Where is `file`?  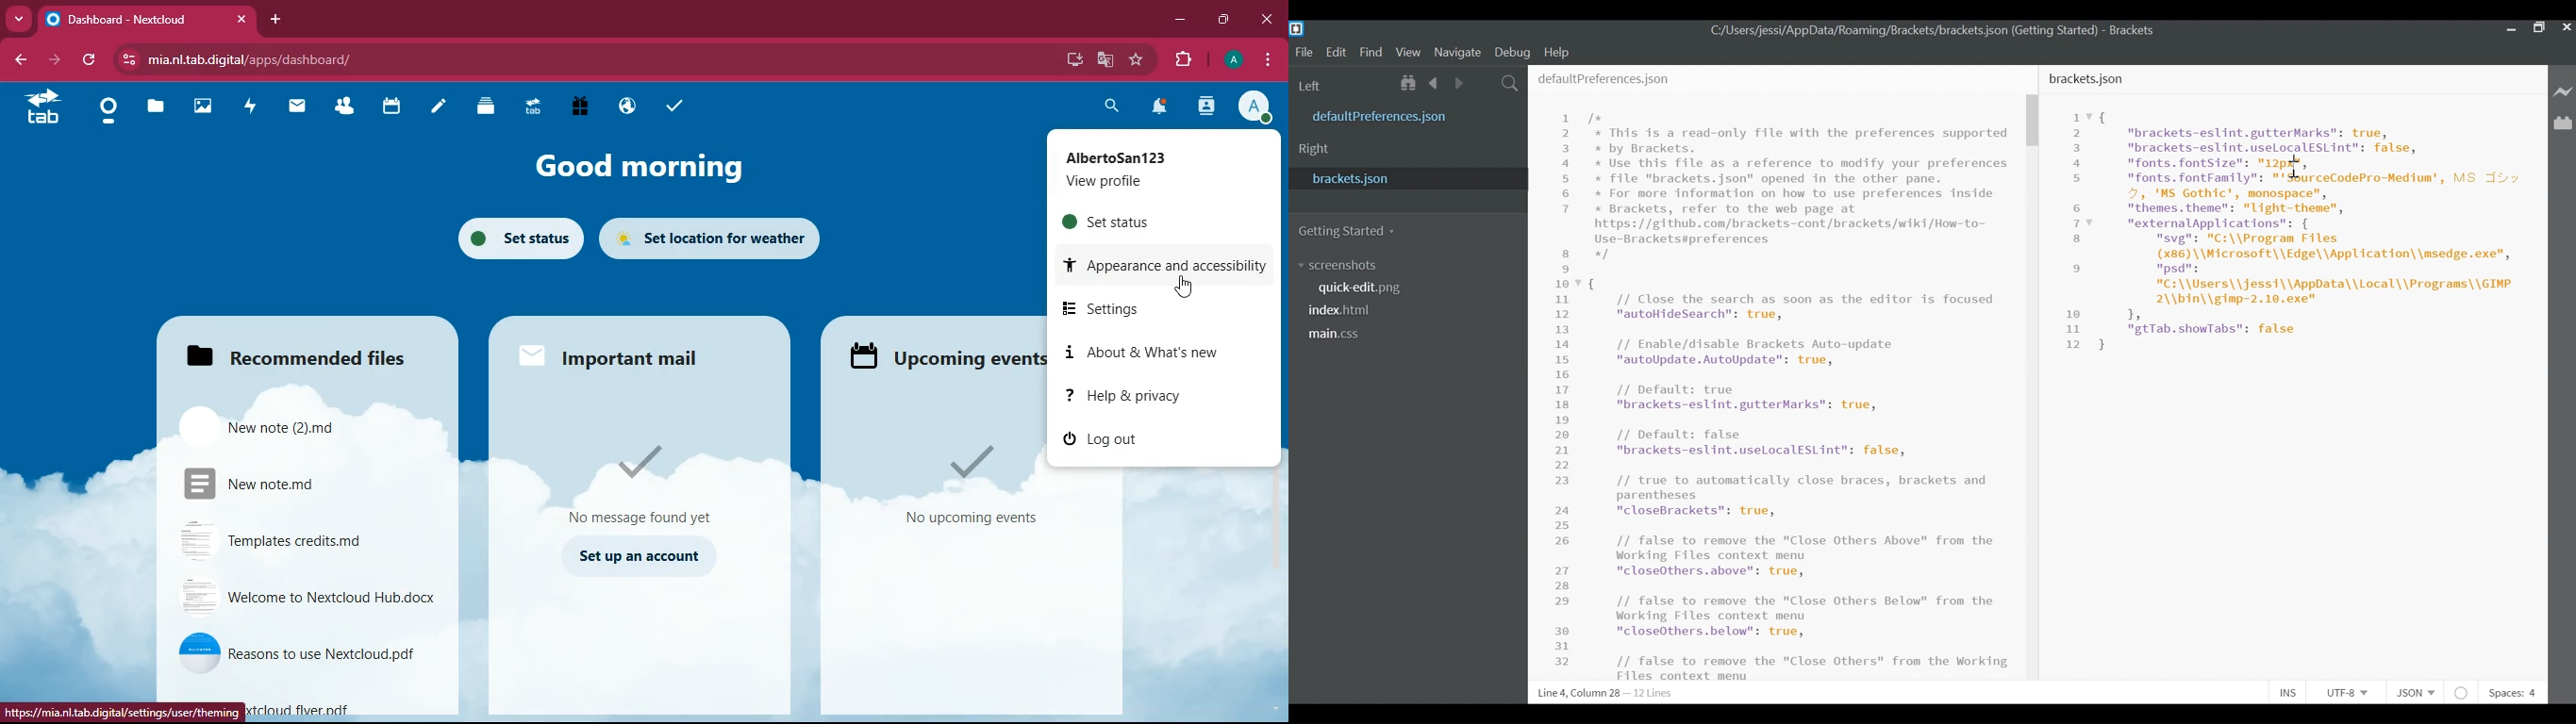
file is located at coordinates (307, 595).